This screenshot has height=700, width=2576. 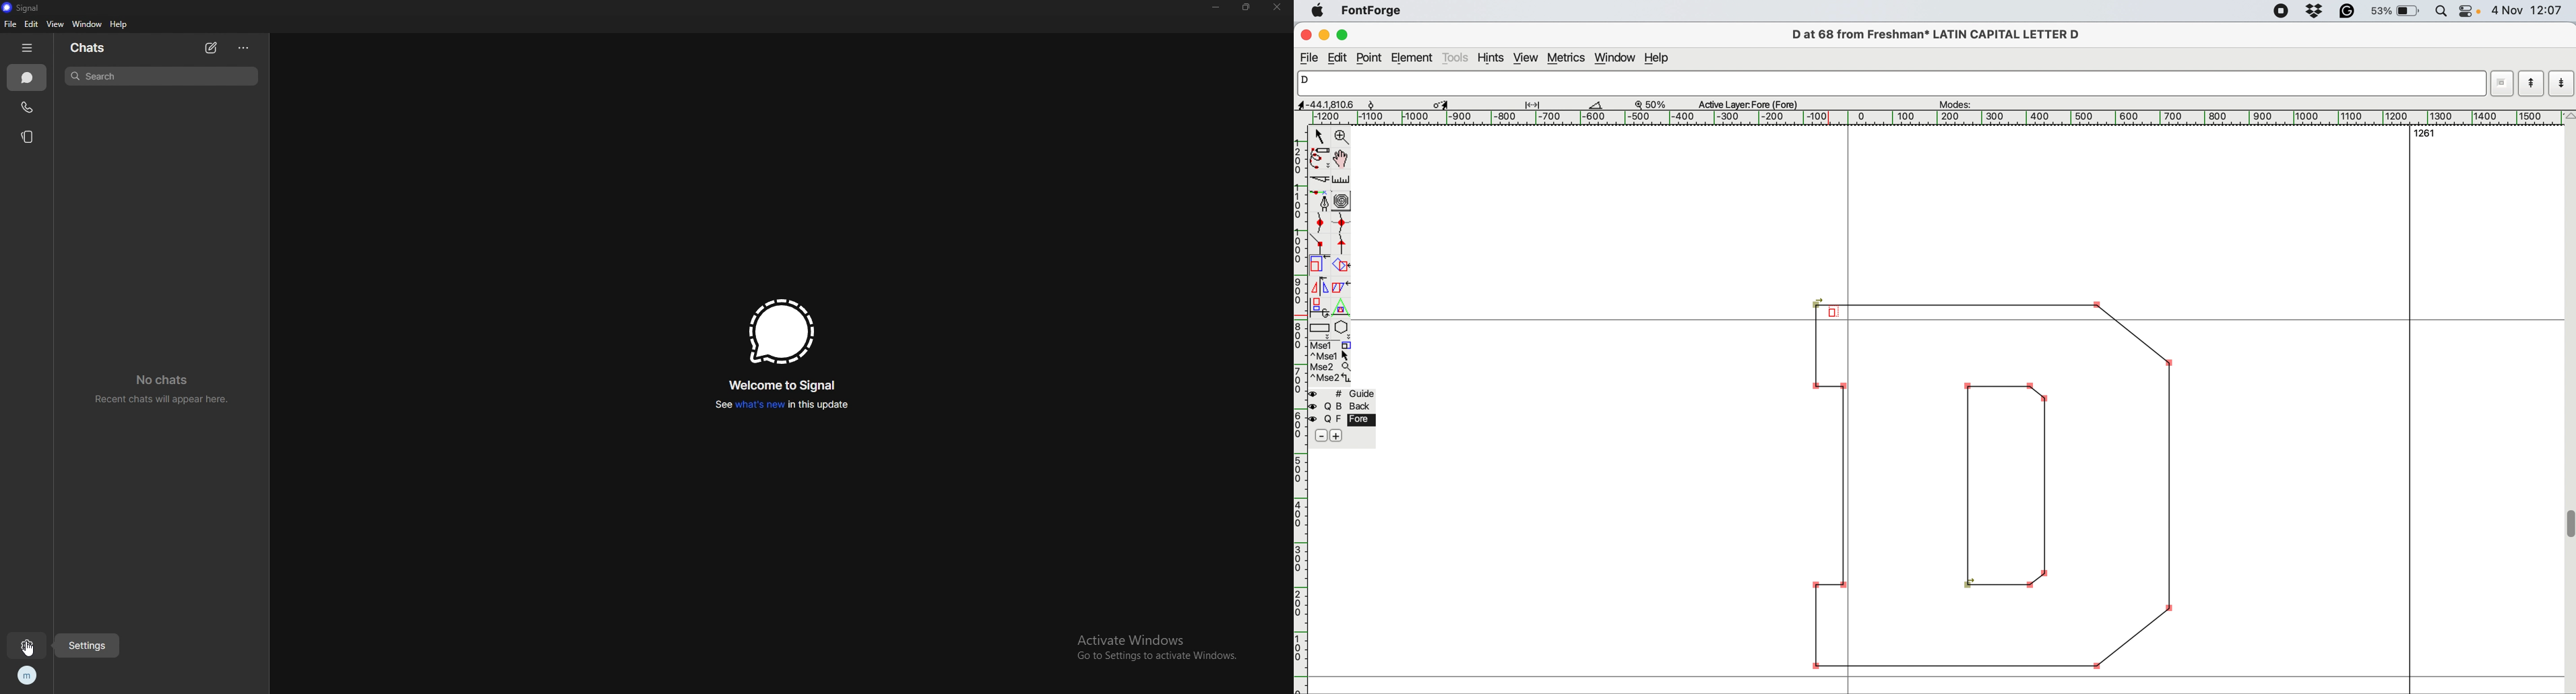 What do you see at coordinates (2568, 401) in the screenshot?
I see `vertical scroll bar` at bounding box center [2568, 401].